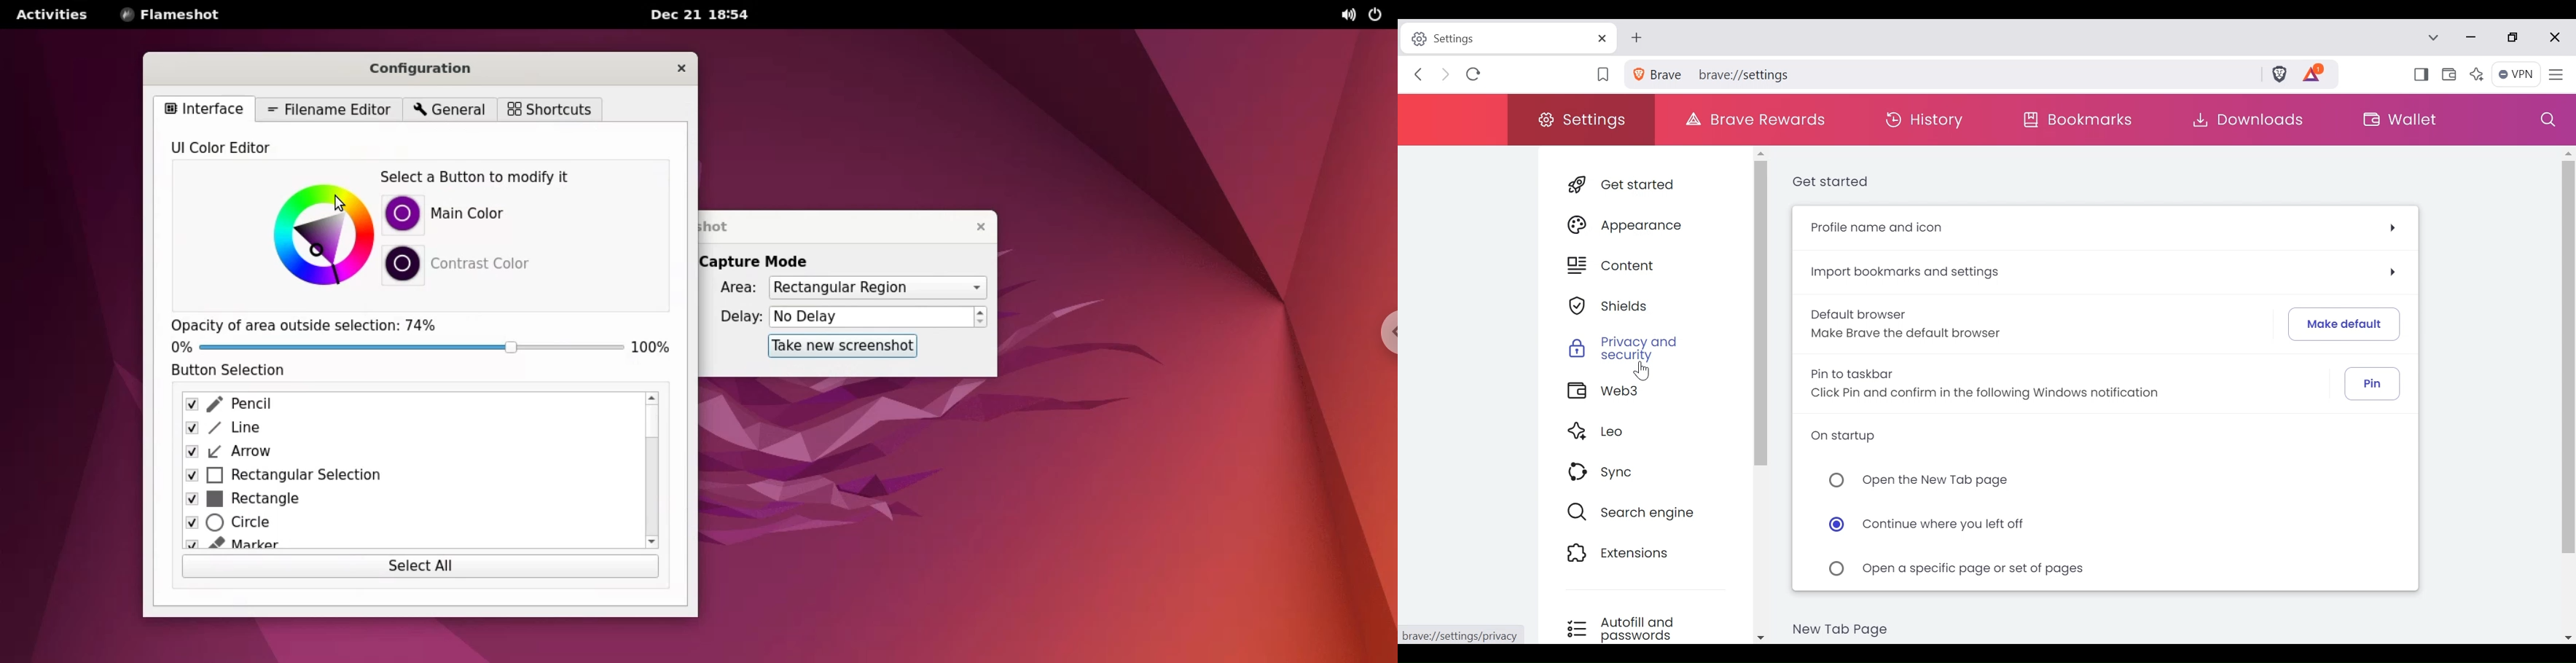  Describe the element at coordinates (207, 109) in the screenshot. I see `interface ` at that location.